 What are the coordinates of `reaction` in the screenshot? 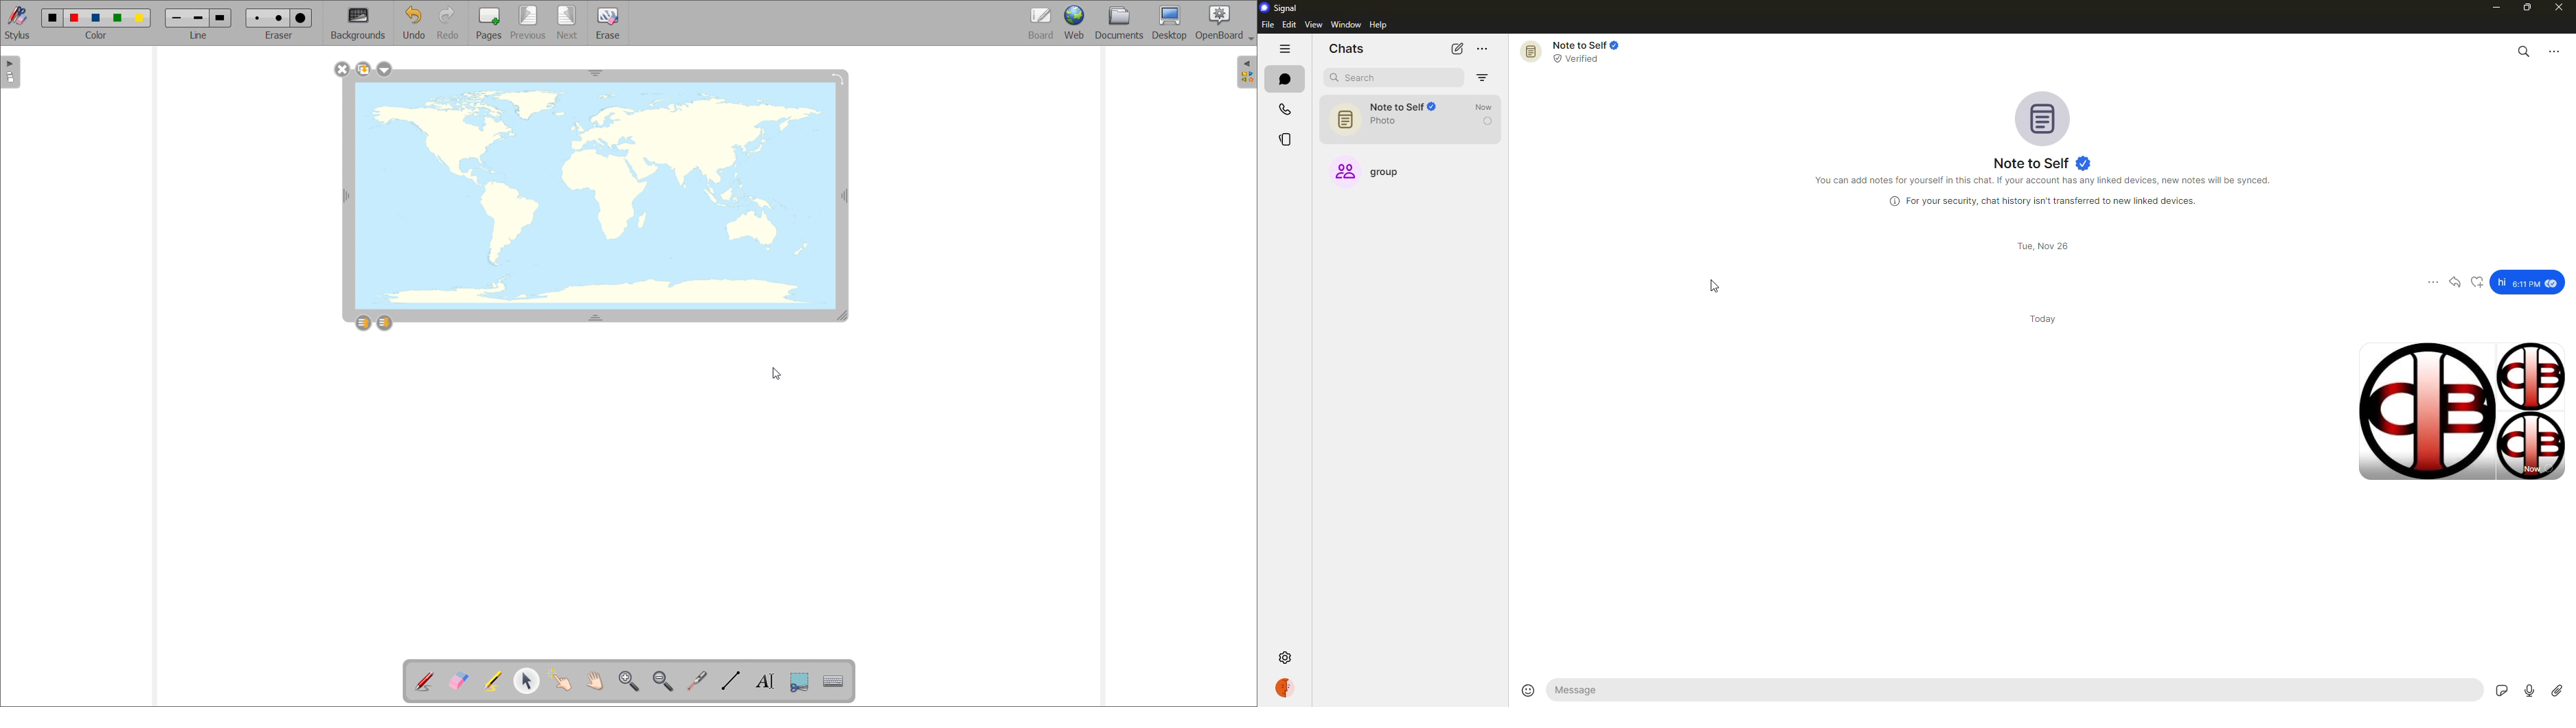 It's located at (2479, 282).